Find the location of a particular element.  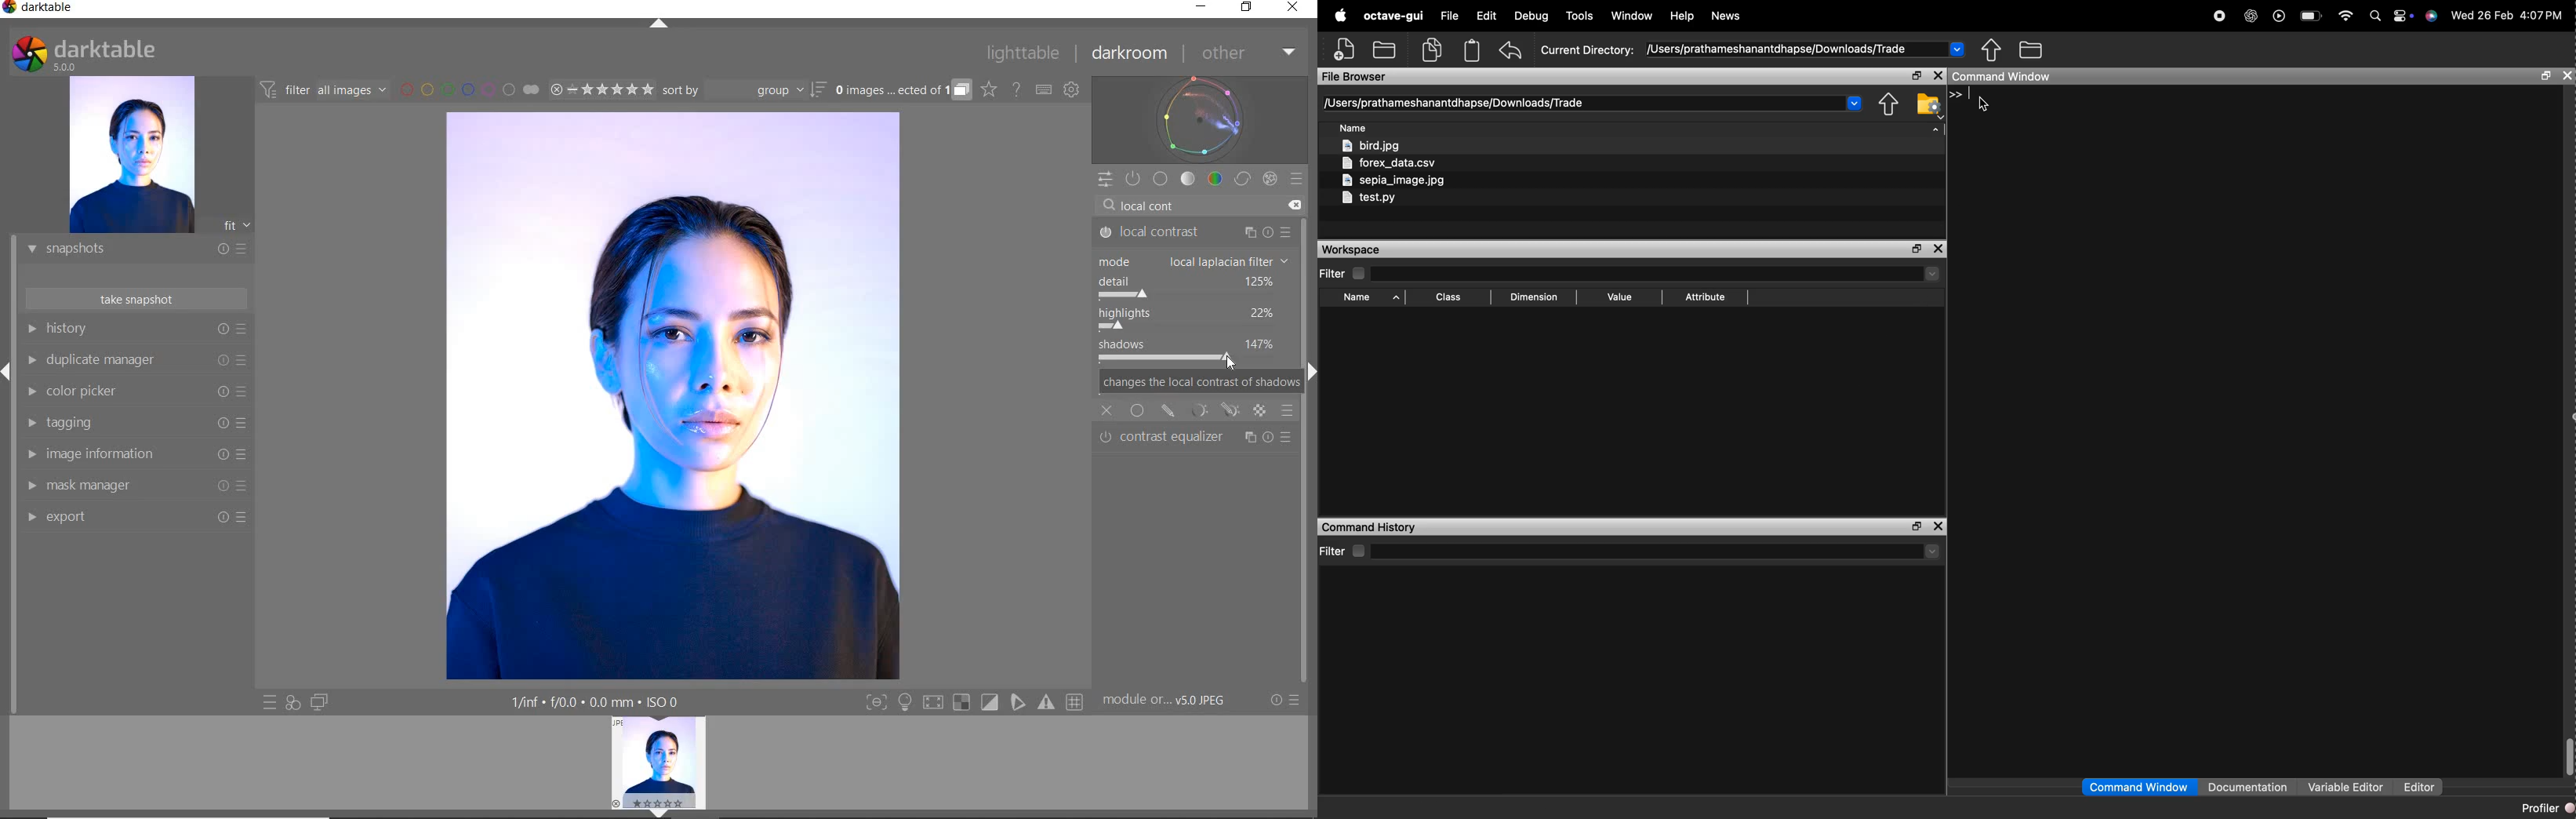

EXPORT is located at coordinates (131, 516).